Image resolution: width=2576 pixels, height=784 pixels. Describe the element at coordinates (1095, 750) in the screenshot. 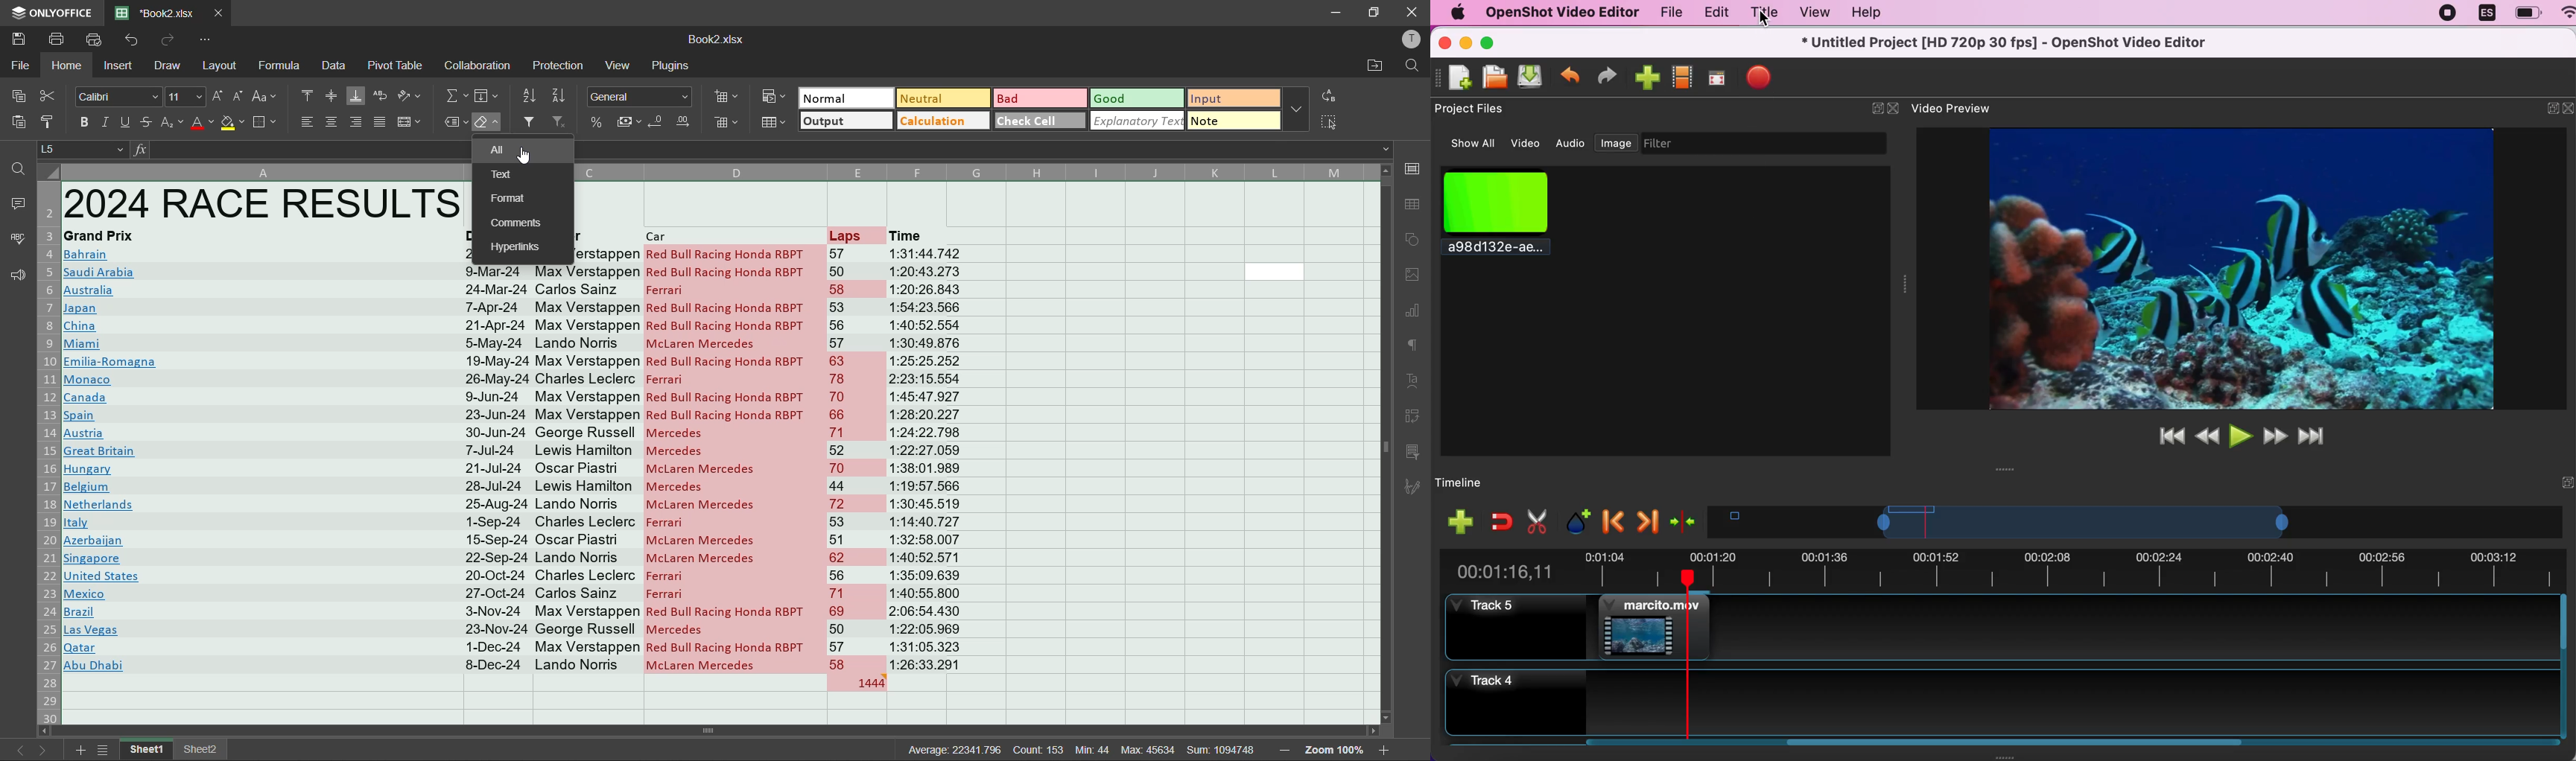

I see `min` at that location.